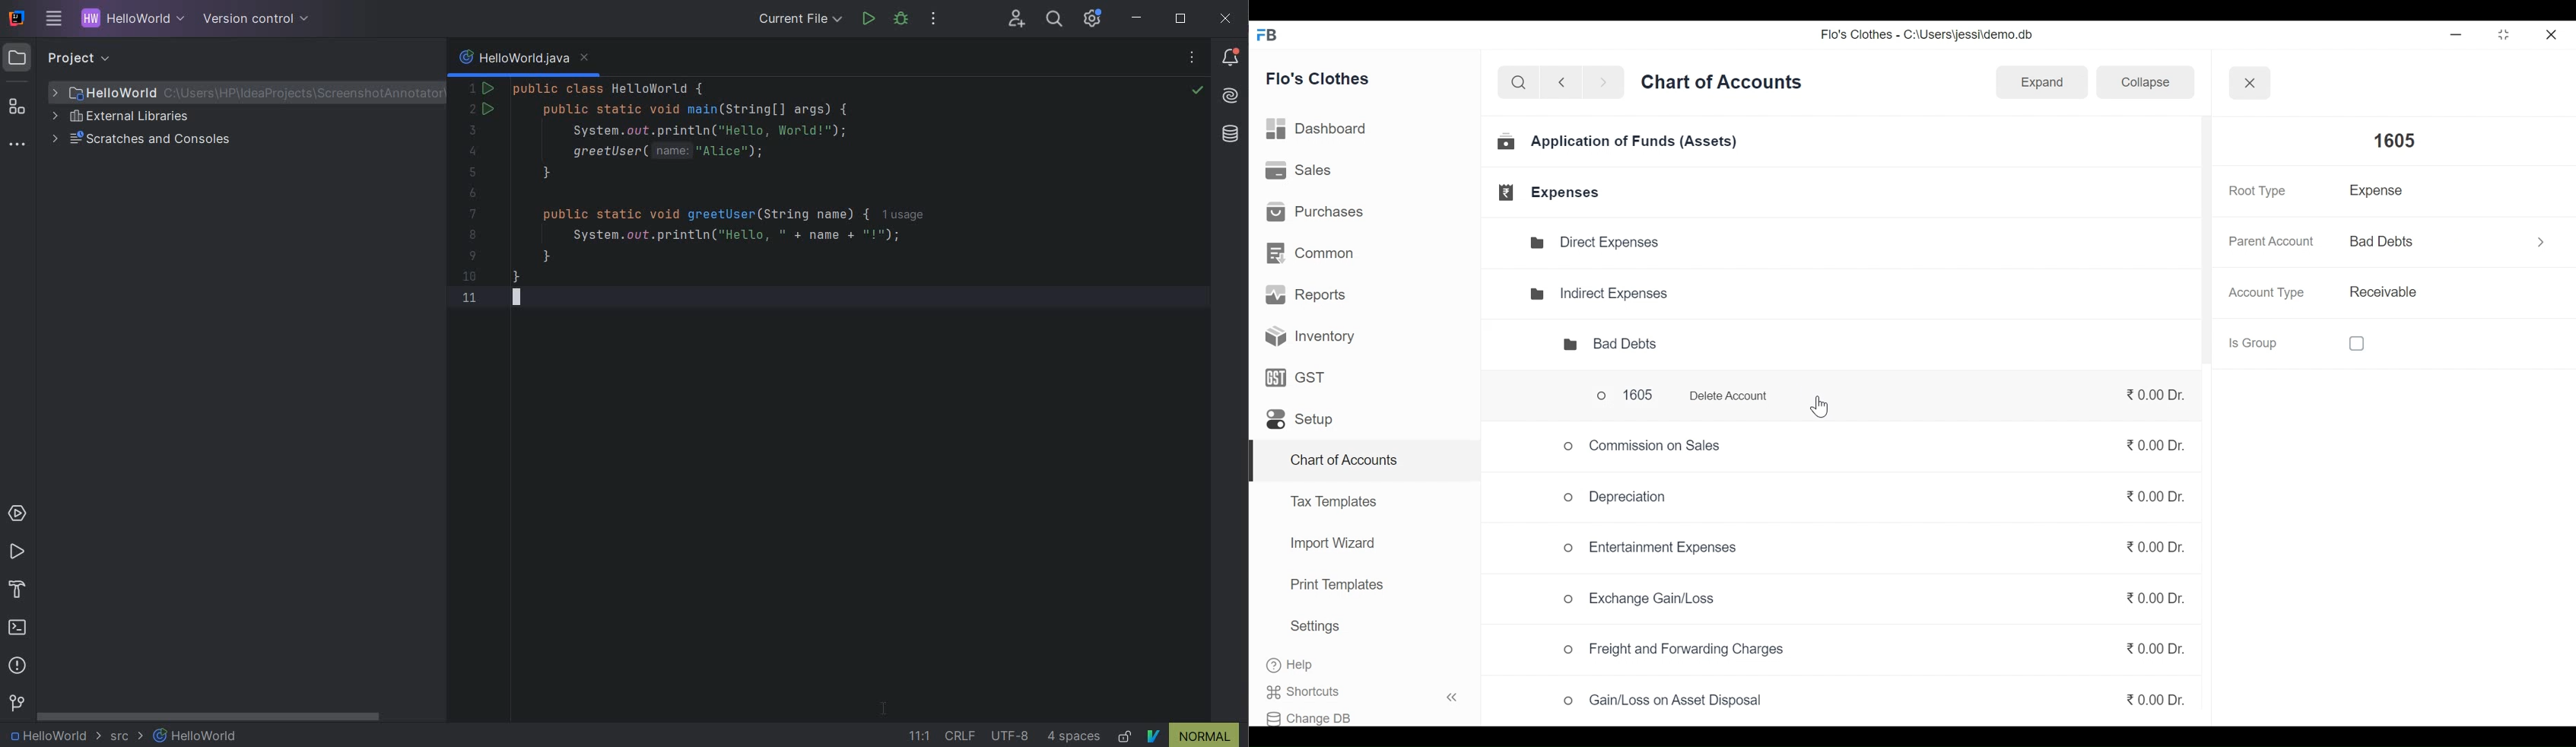 The image size is (2576, 756). I want to click on Purchases, so click(1319, 214).